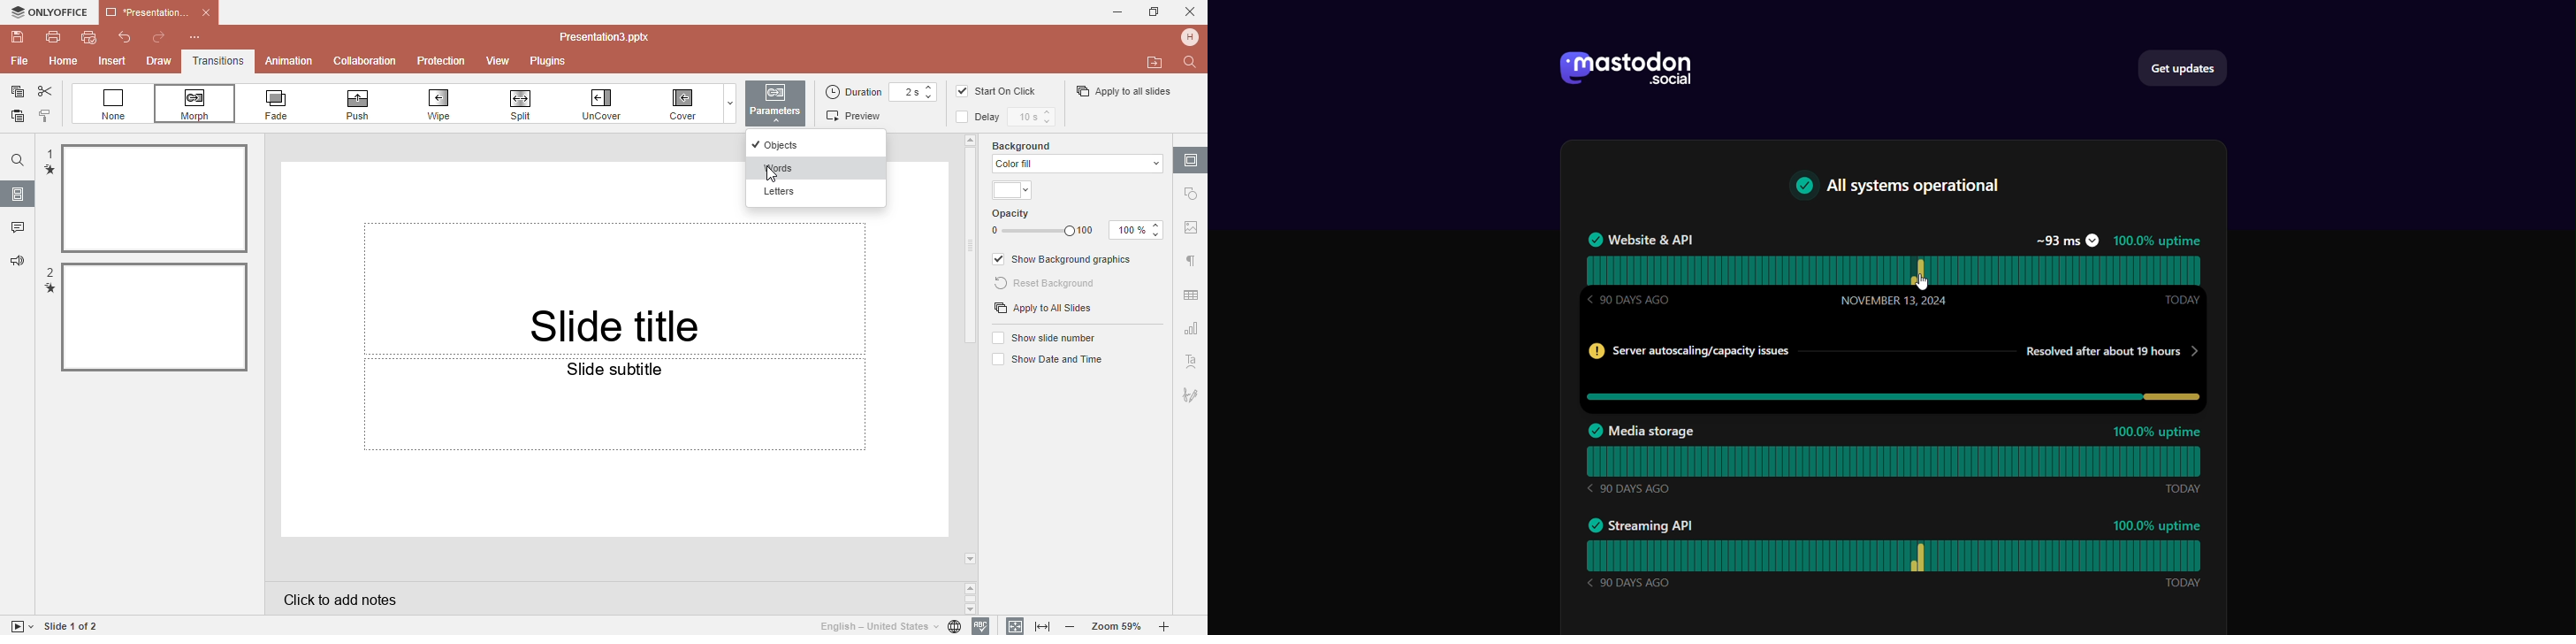  Describe the element at coordinates (556, 62) in the screenshot. I see `Plugins` at that location.